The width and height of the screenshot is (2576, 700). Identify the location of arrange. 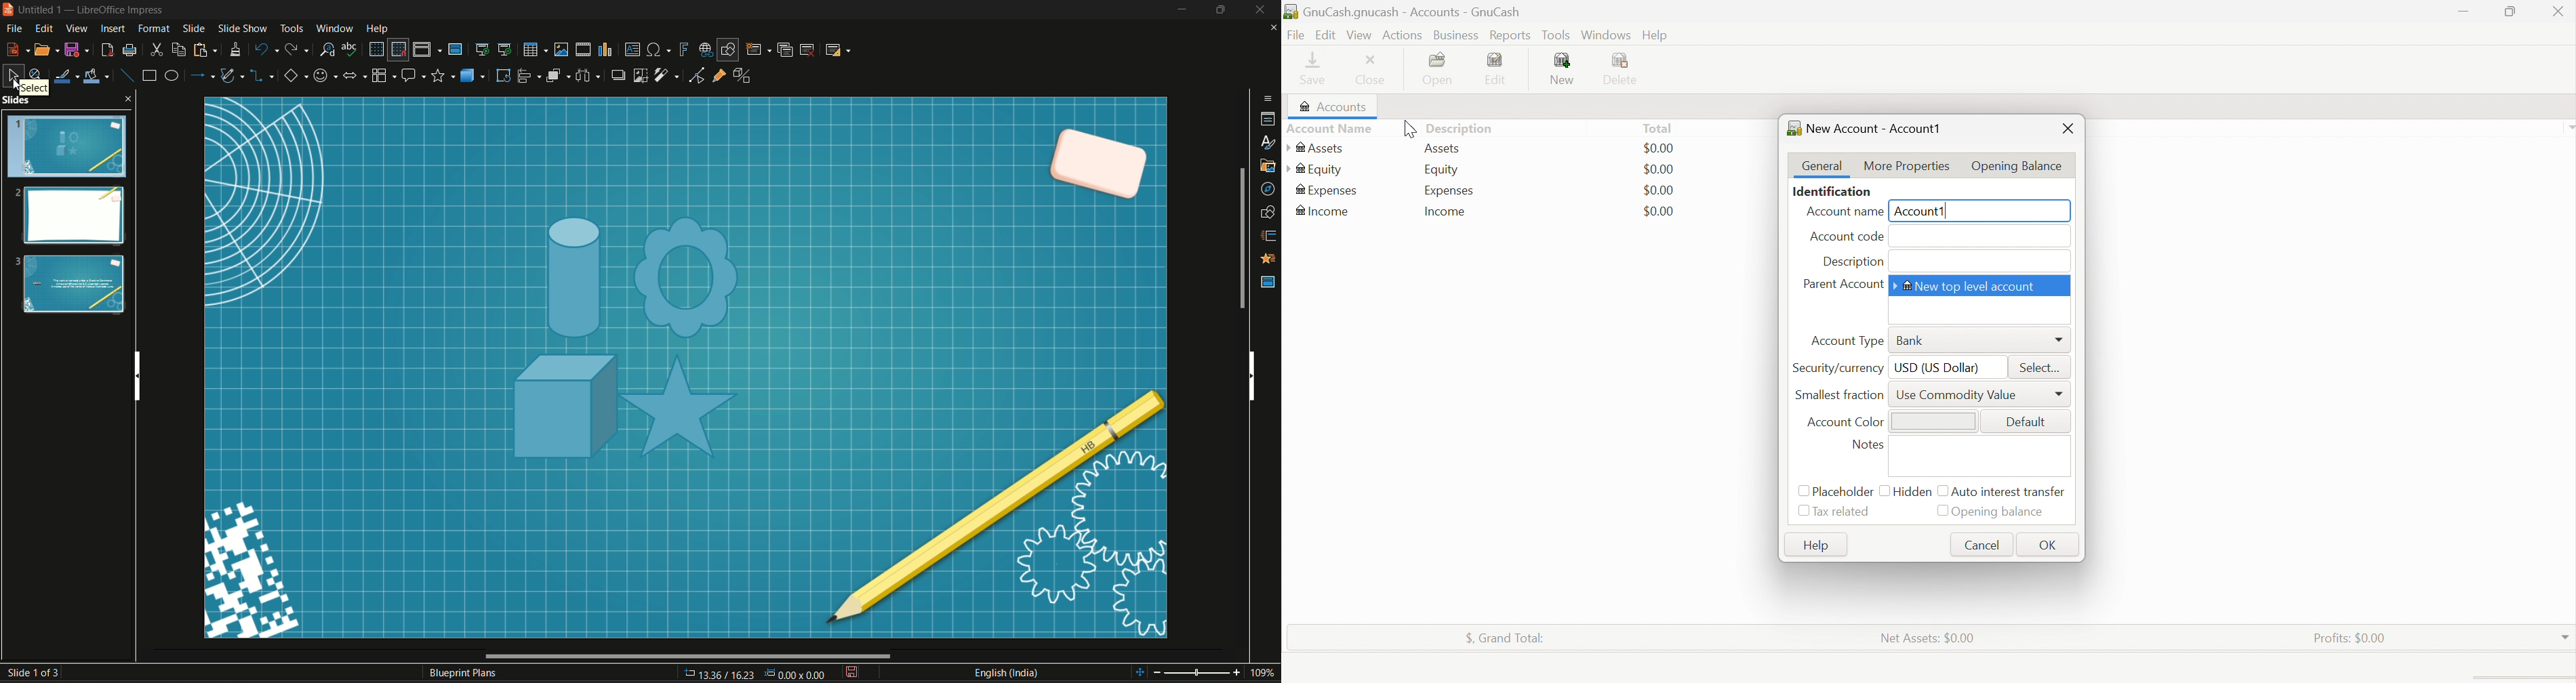
(558, 76).